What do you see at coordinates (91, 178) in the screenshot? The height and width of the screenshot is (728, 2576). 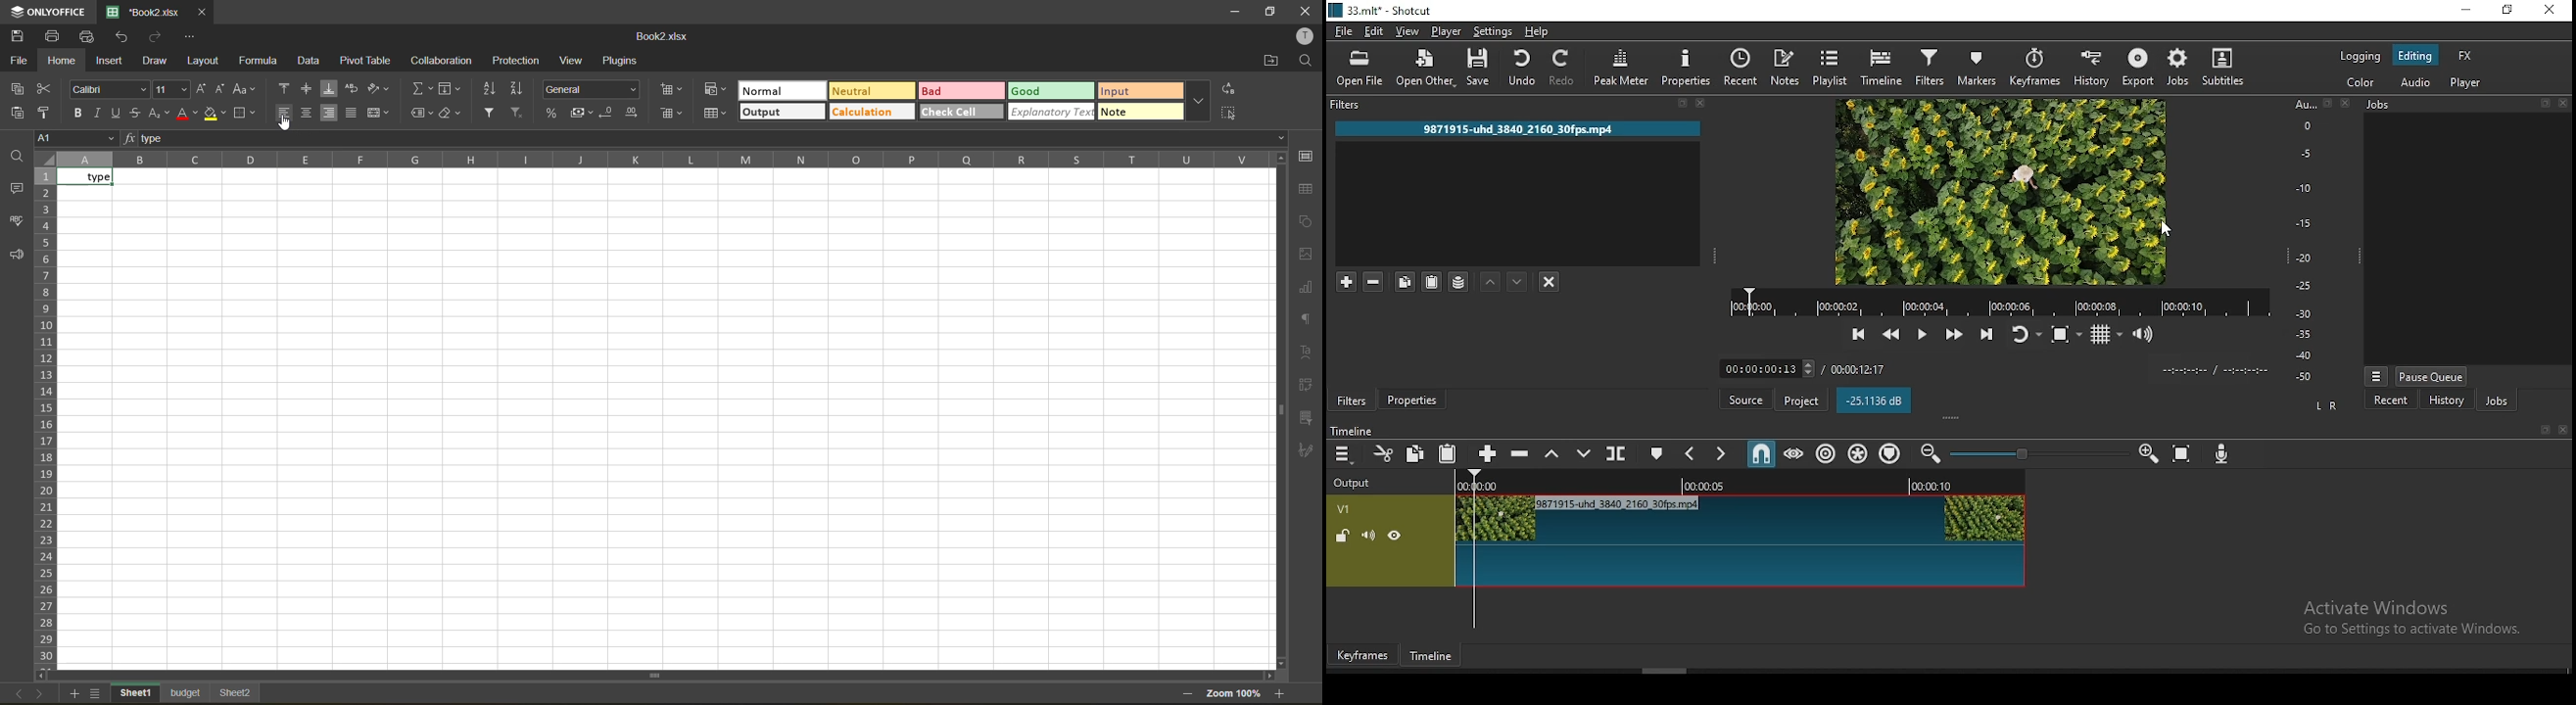 I see `text` at bounding box center [91, 178].